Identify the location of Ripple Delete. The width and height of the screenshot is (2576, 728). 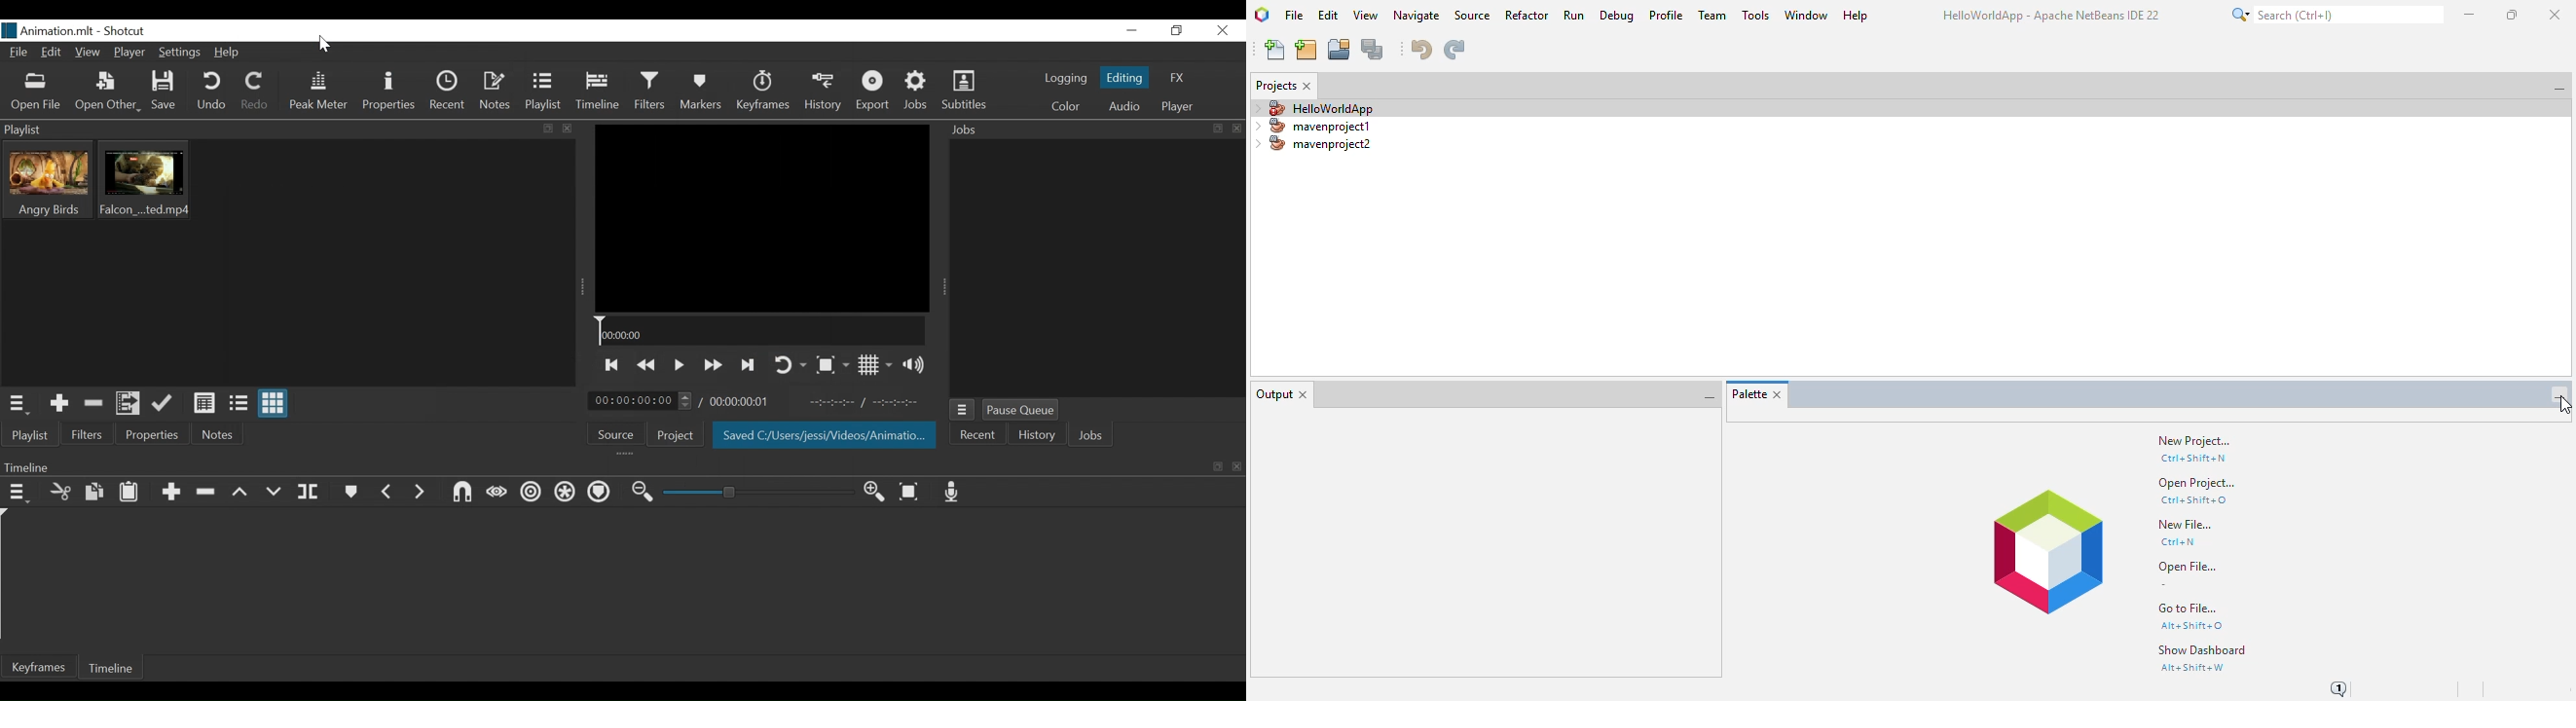
(205, 492).